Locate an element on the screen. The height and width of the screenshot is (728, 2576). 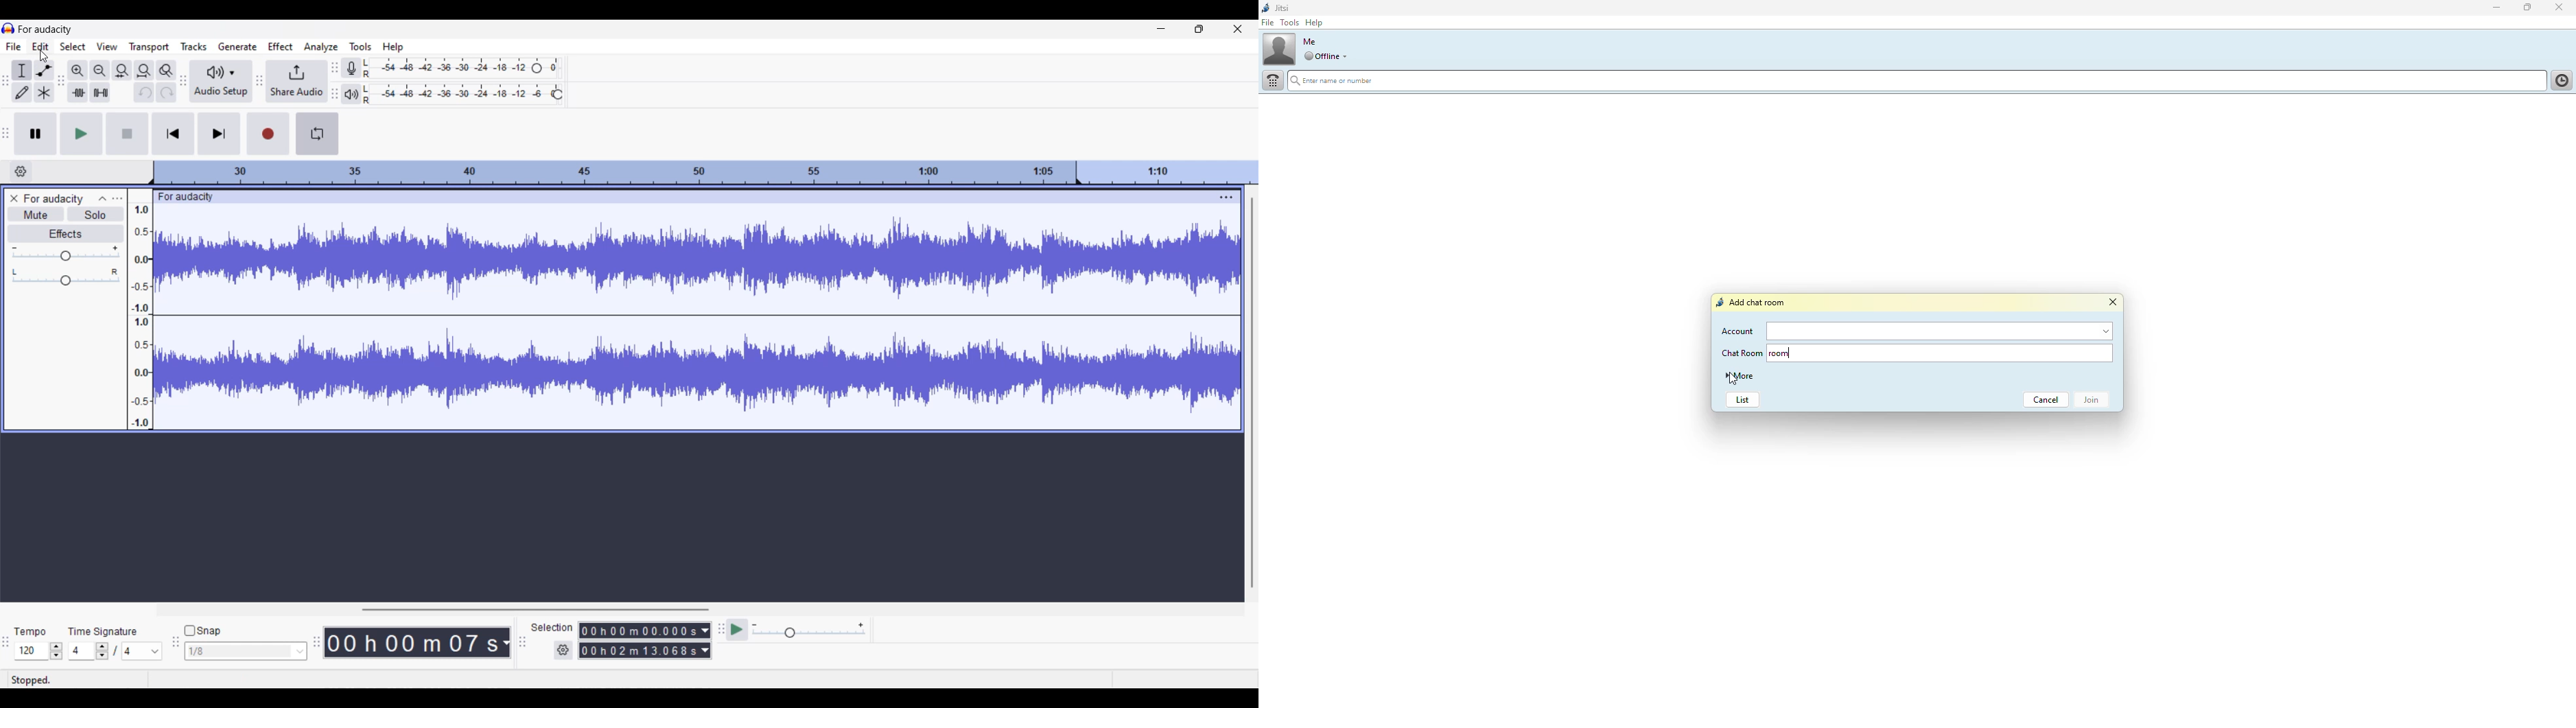
Close interface is located at coordinates (1238, 29).